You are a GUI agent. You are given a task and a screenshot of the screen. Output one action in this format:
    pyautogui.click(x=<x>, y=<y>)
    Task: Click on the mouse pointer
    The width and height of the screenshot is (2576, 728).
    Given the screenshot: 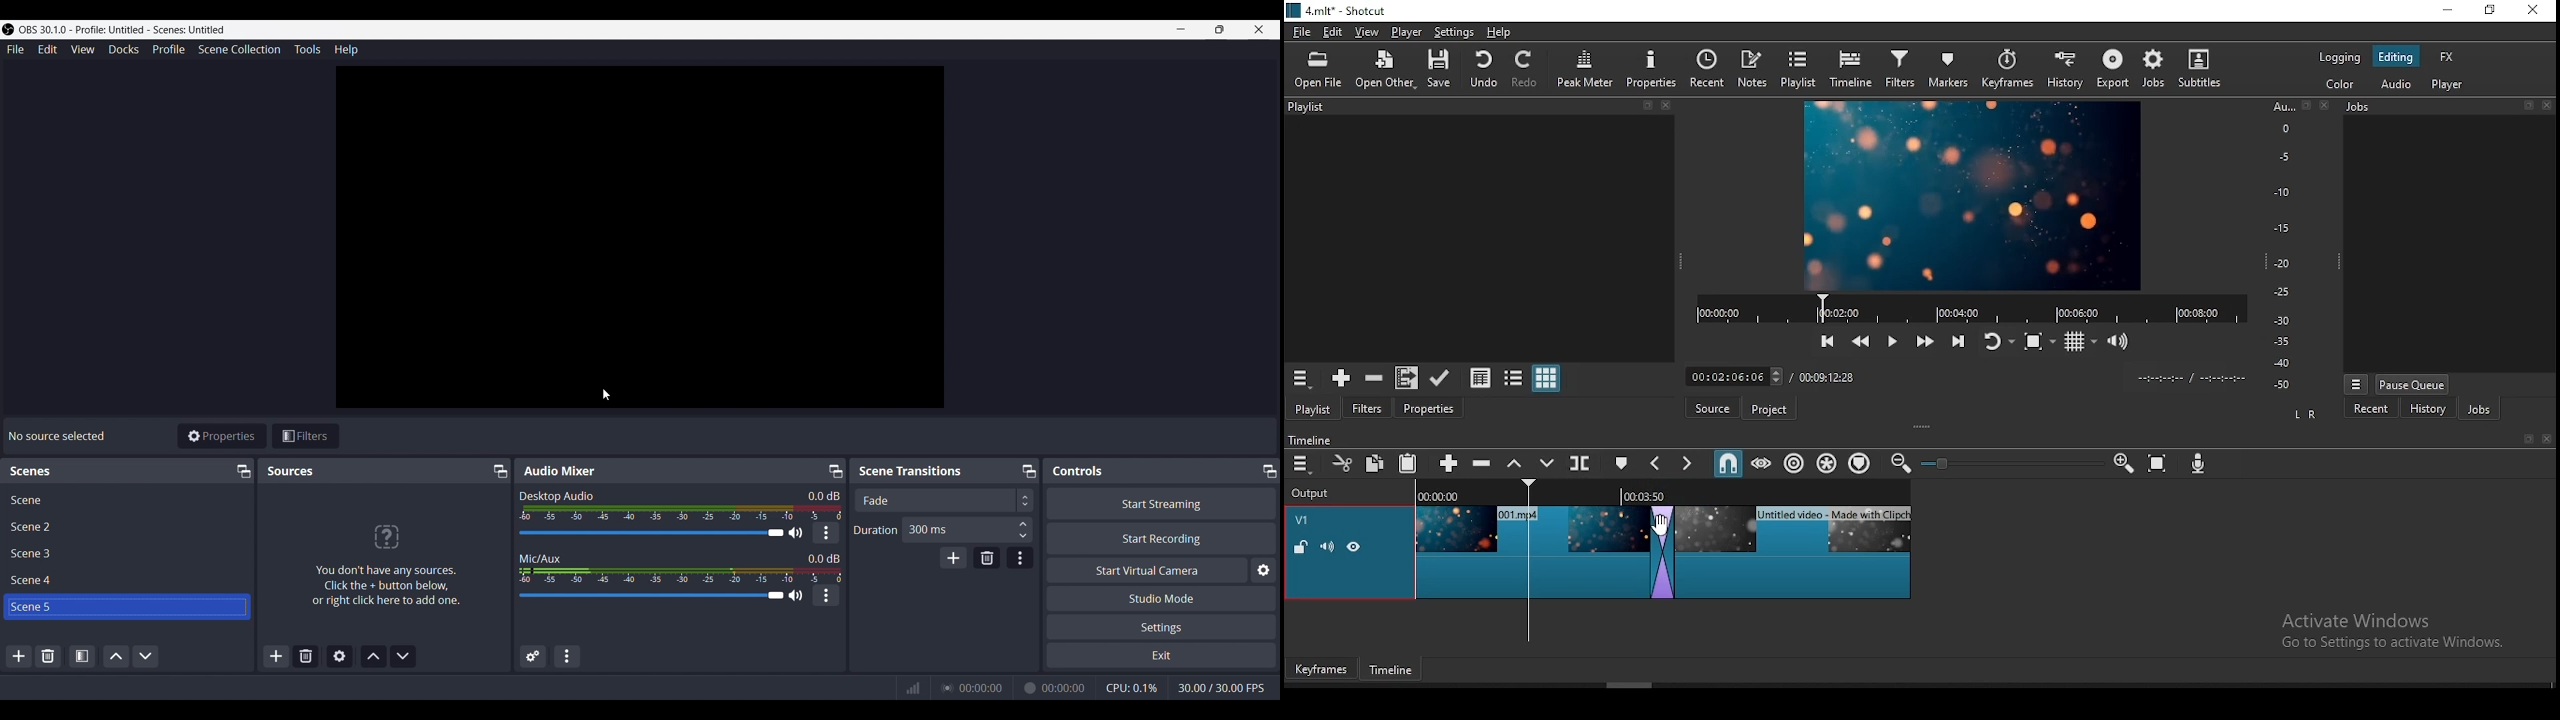 What is the action you would take?
    pyautogui.click(x=1660, y=522)
    